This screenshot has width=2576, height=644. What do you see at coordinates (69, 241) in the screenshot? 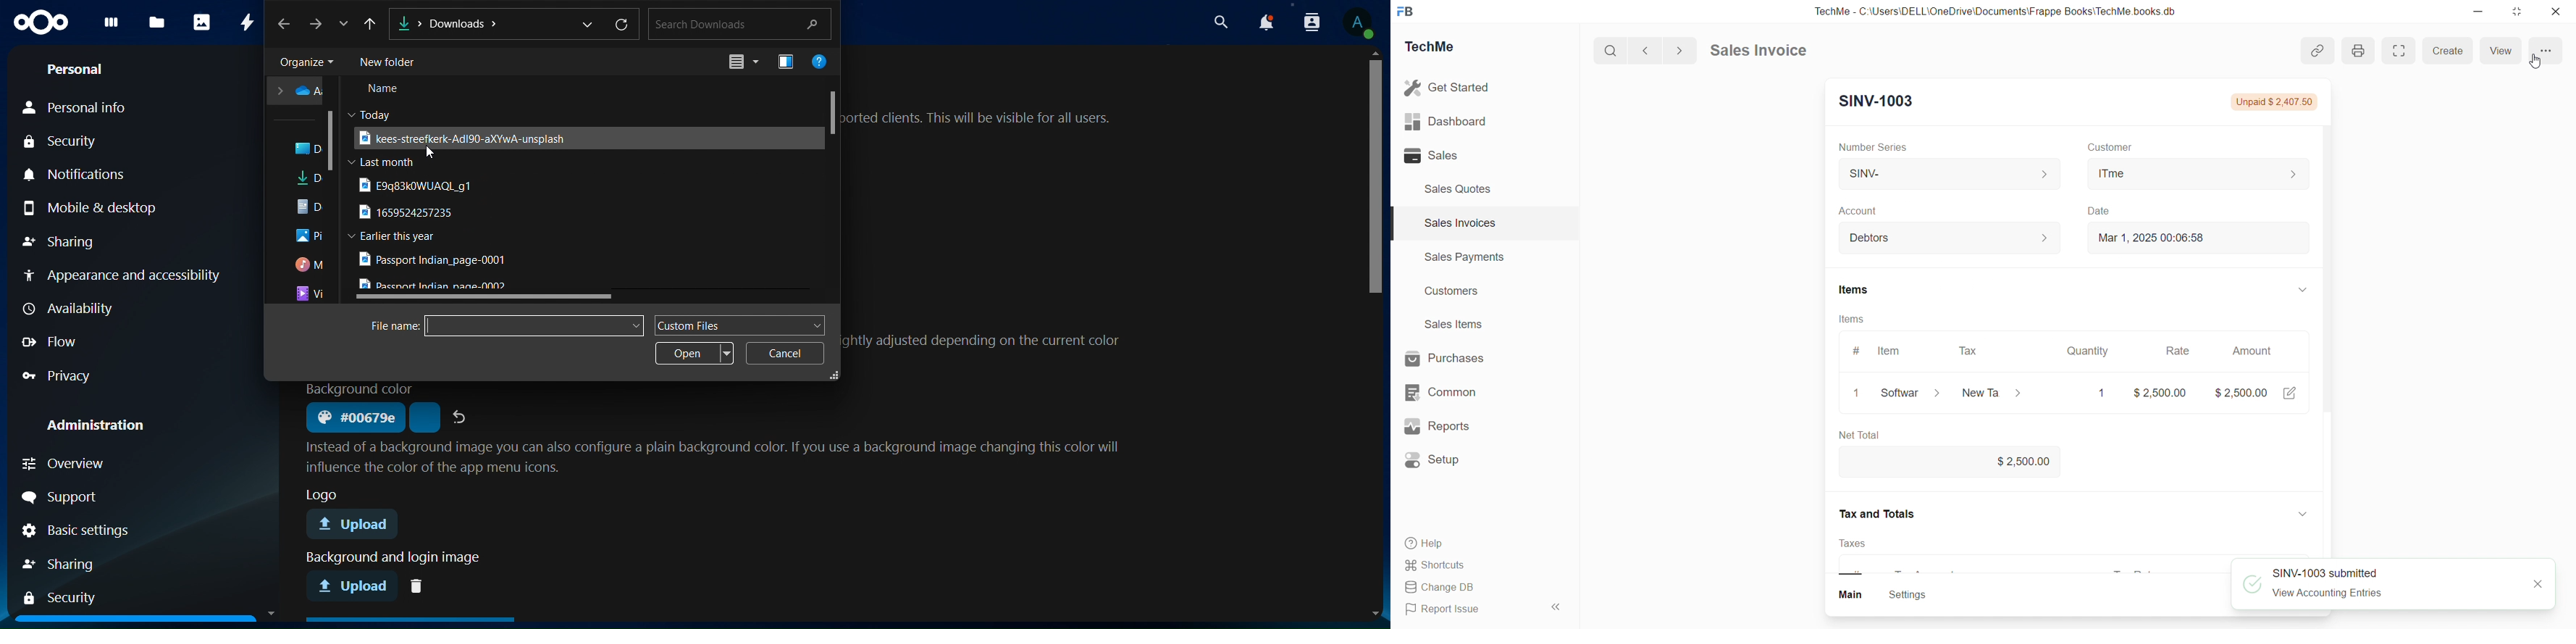
I see `sharing` at bounding box center [69, 241].